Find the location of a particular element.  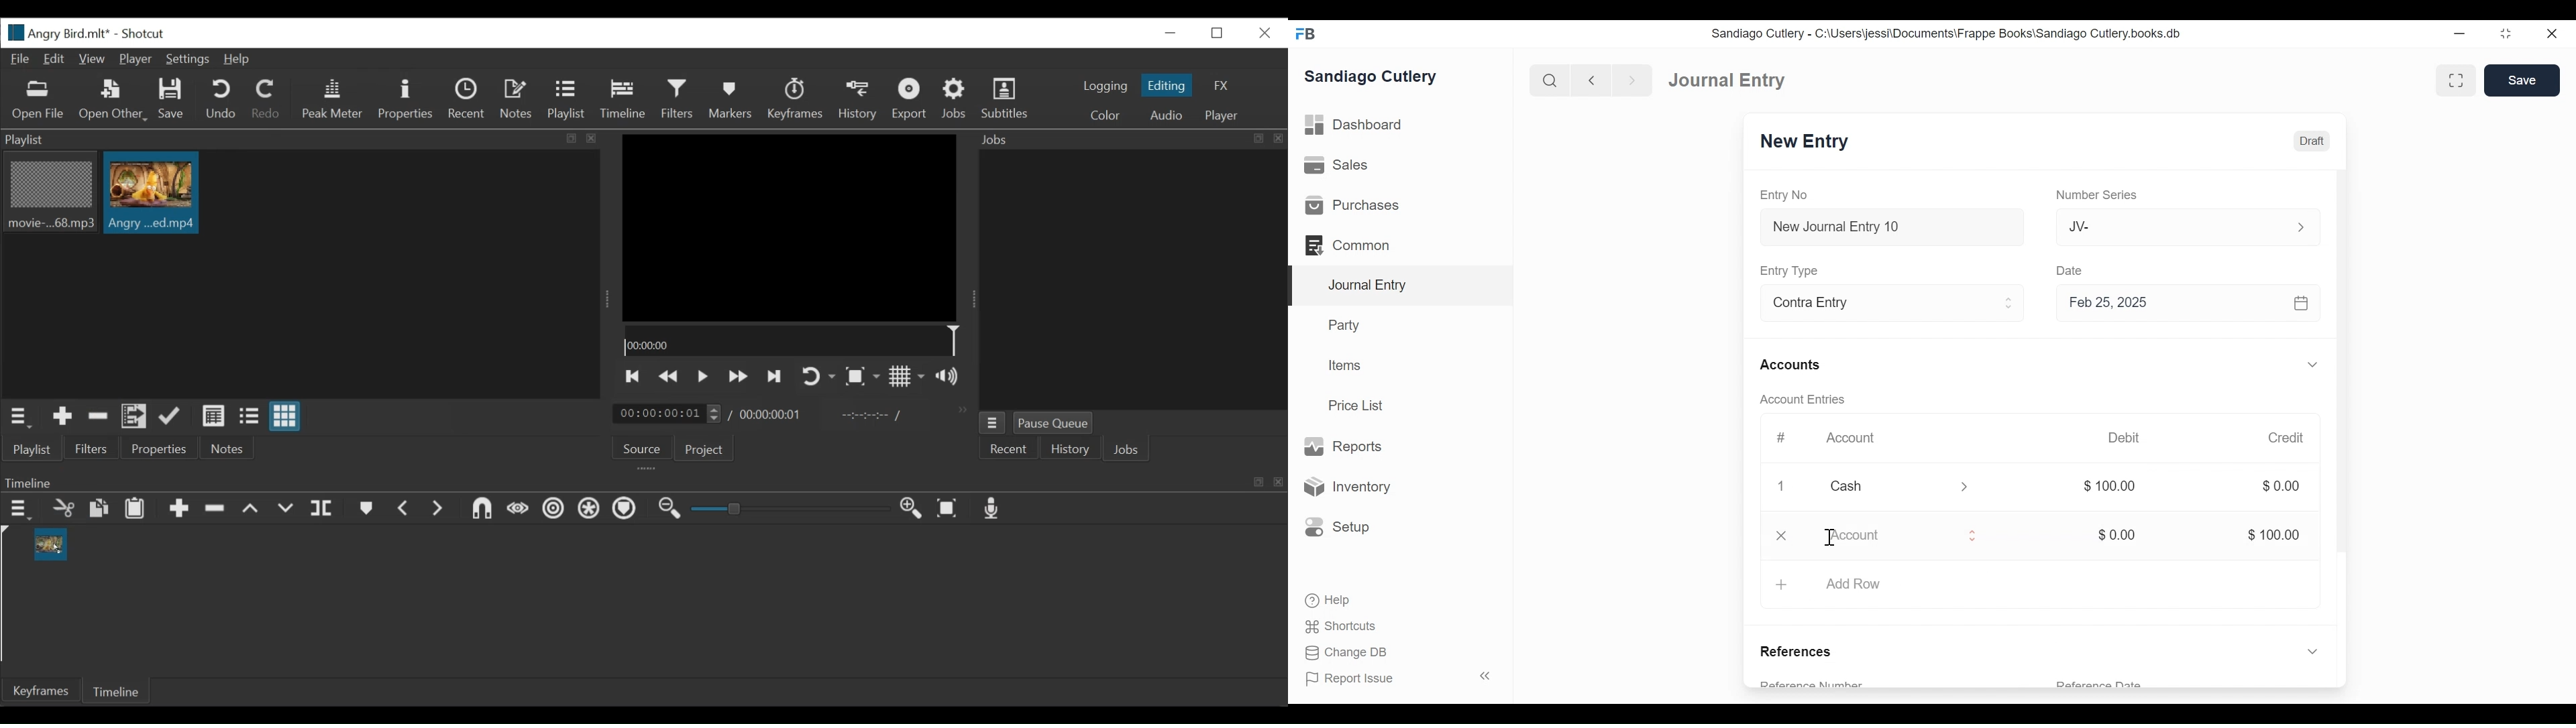

Save is located at coordinates (174, 101).